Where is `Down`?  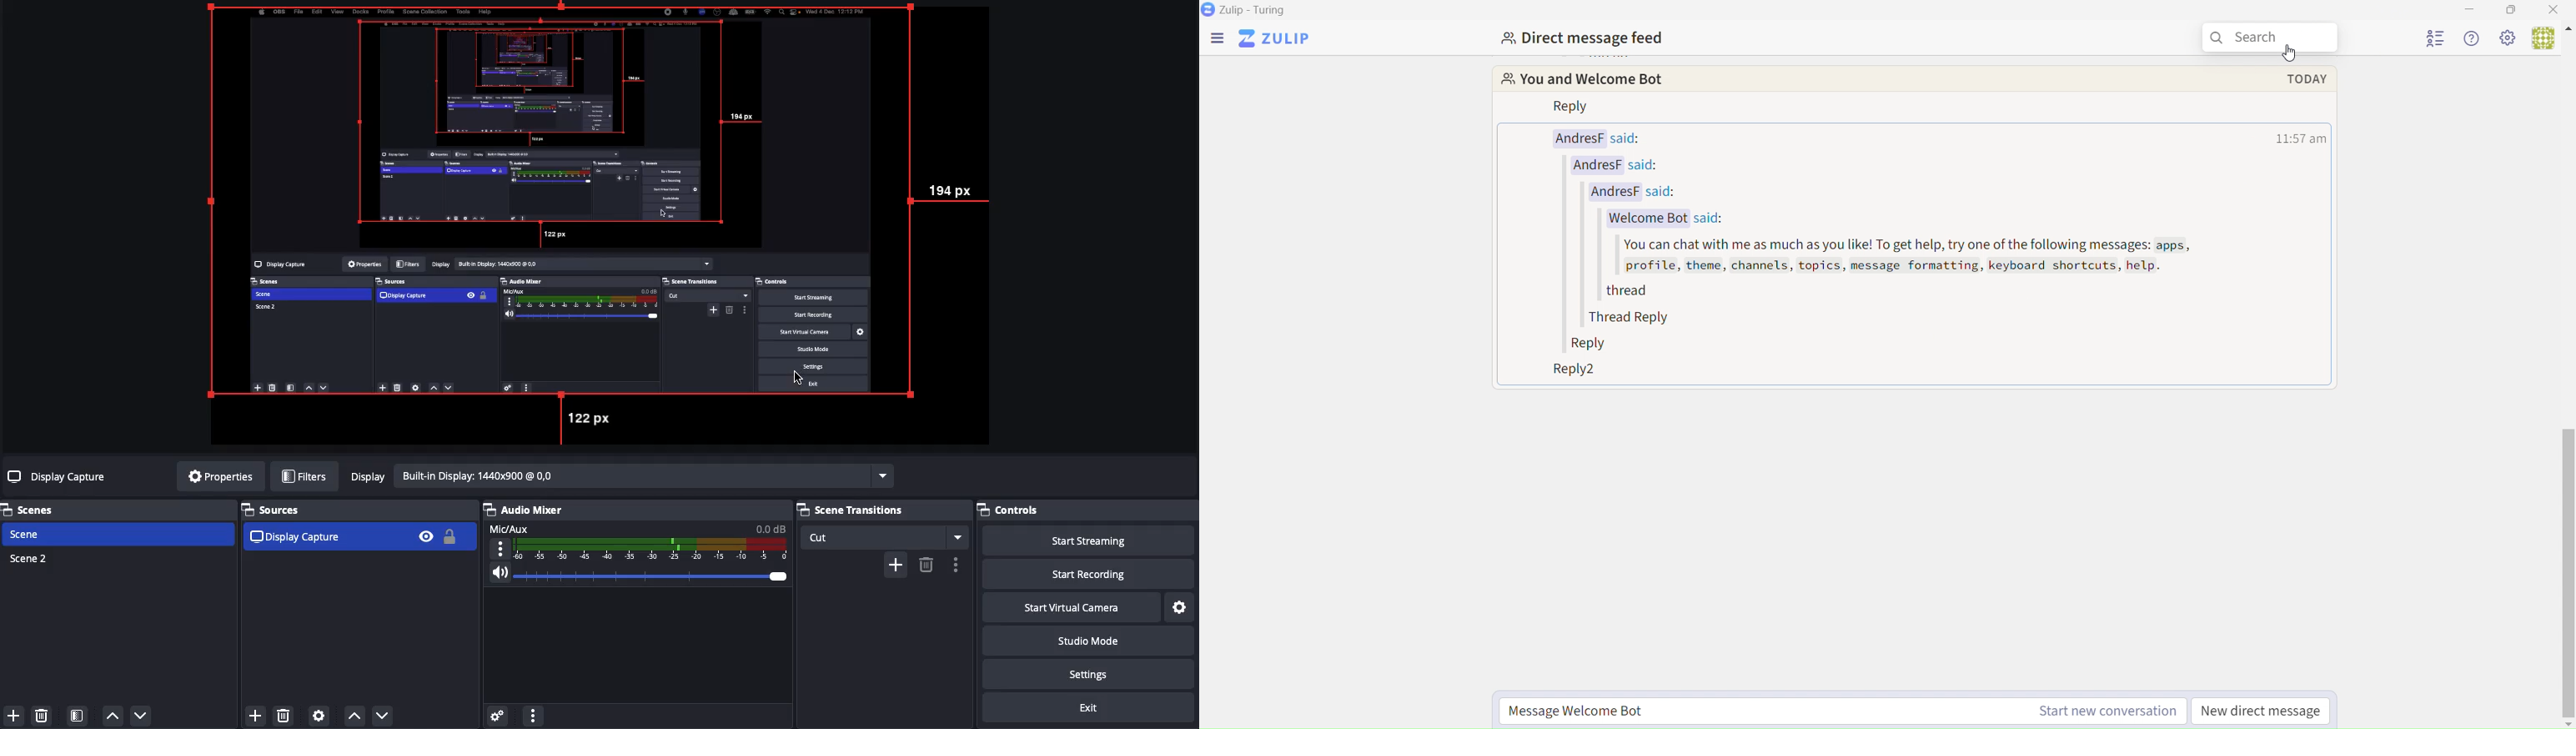 Down is located at coordinates (384, 713).